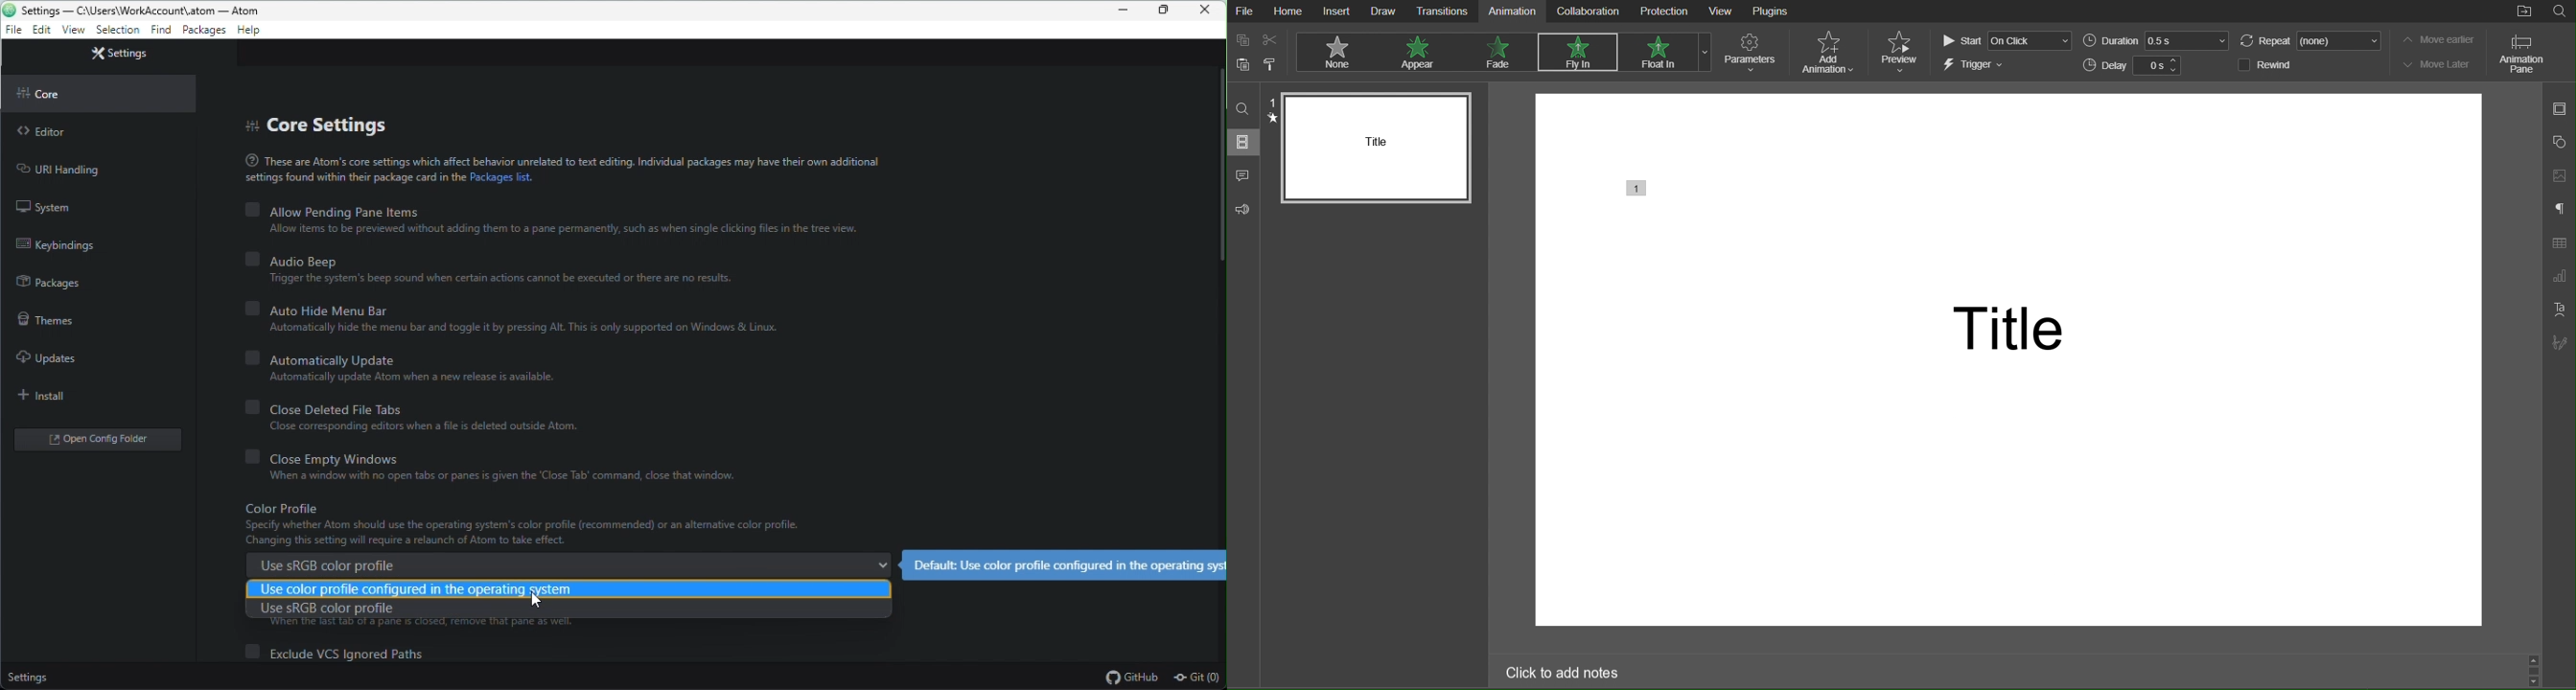 This screenshot has height=700, width=2576. What do you see at coordinates (48, 133) in the screenshot?
I see `Editor` at bounding box center [48, 133].